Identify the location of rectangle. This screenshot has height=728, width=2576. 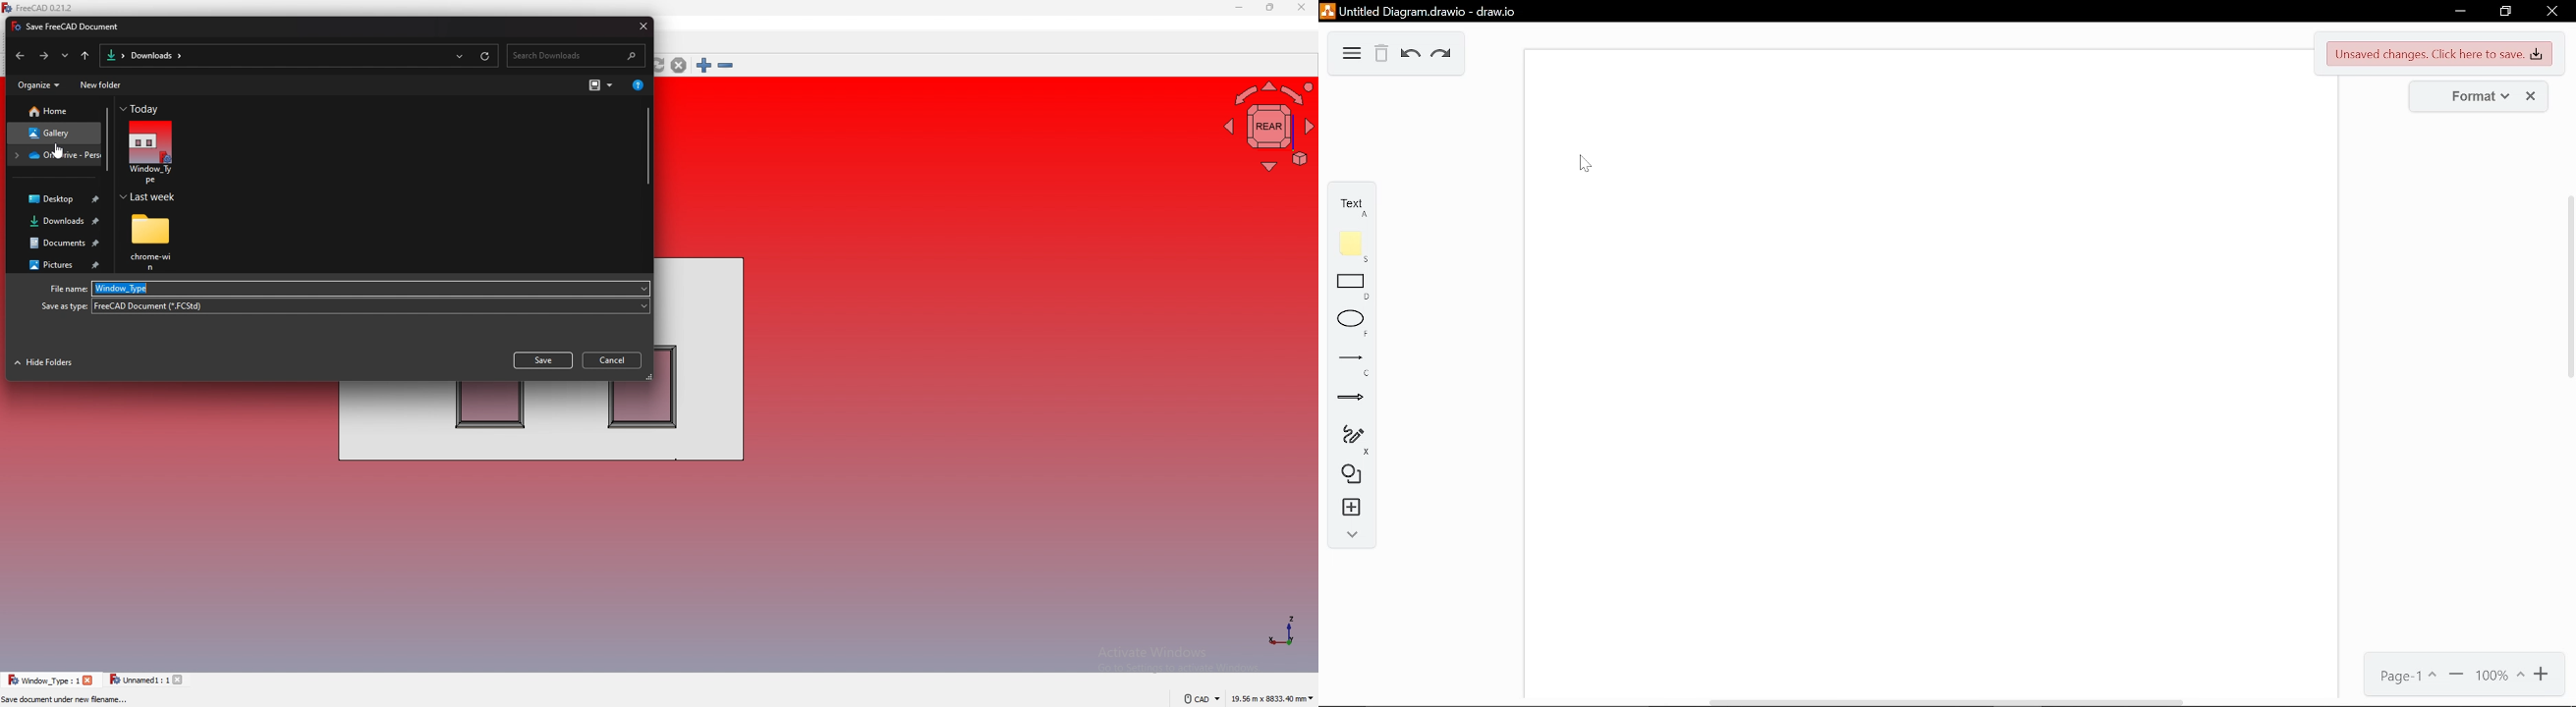
(1346, 286).